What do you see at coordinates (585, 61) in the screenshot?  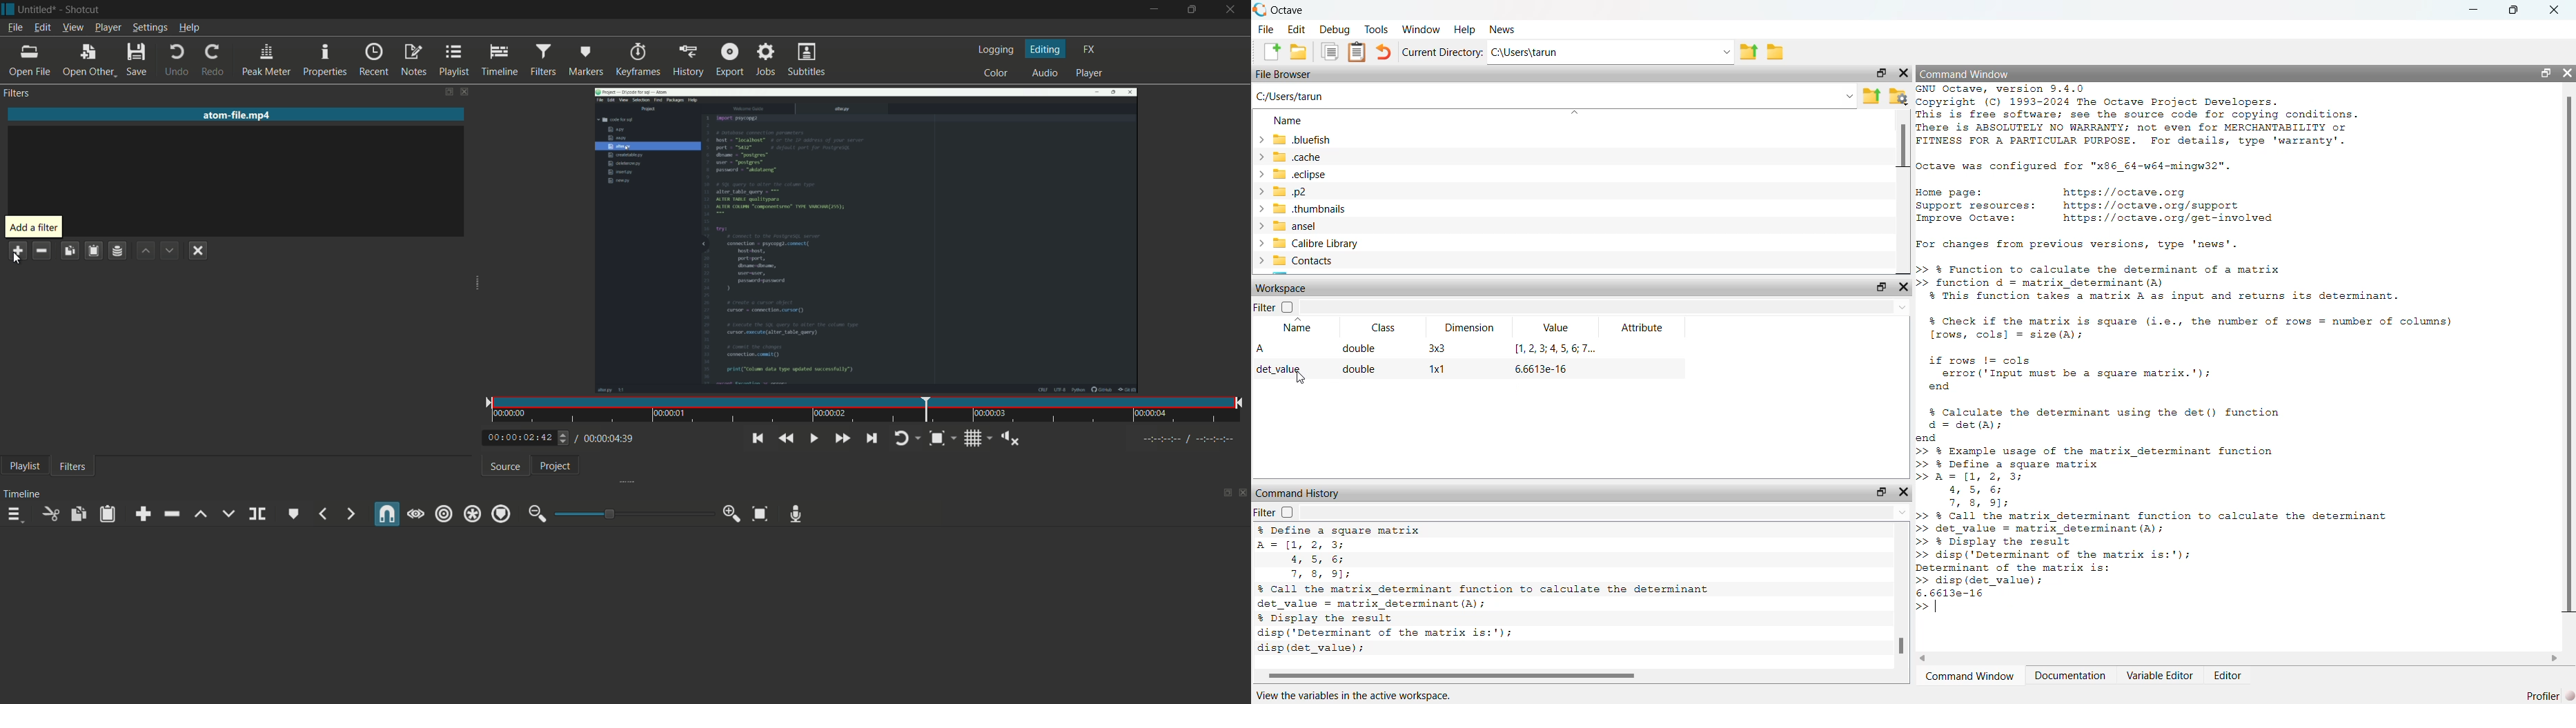 I see `markers` at bounding box center [585, 61].